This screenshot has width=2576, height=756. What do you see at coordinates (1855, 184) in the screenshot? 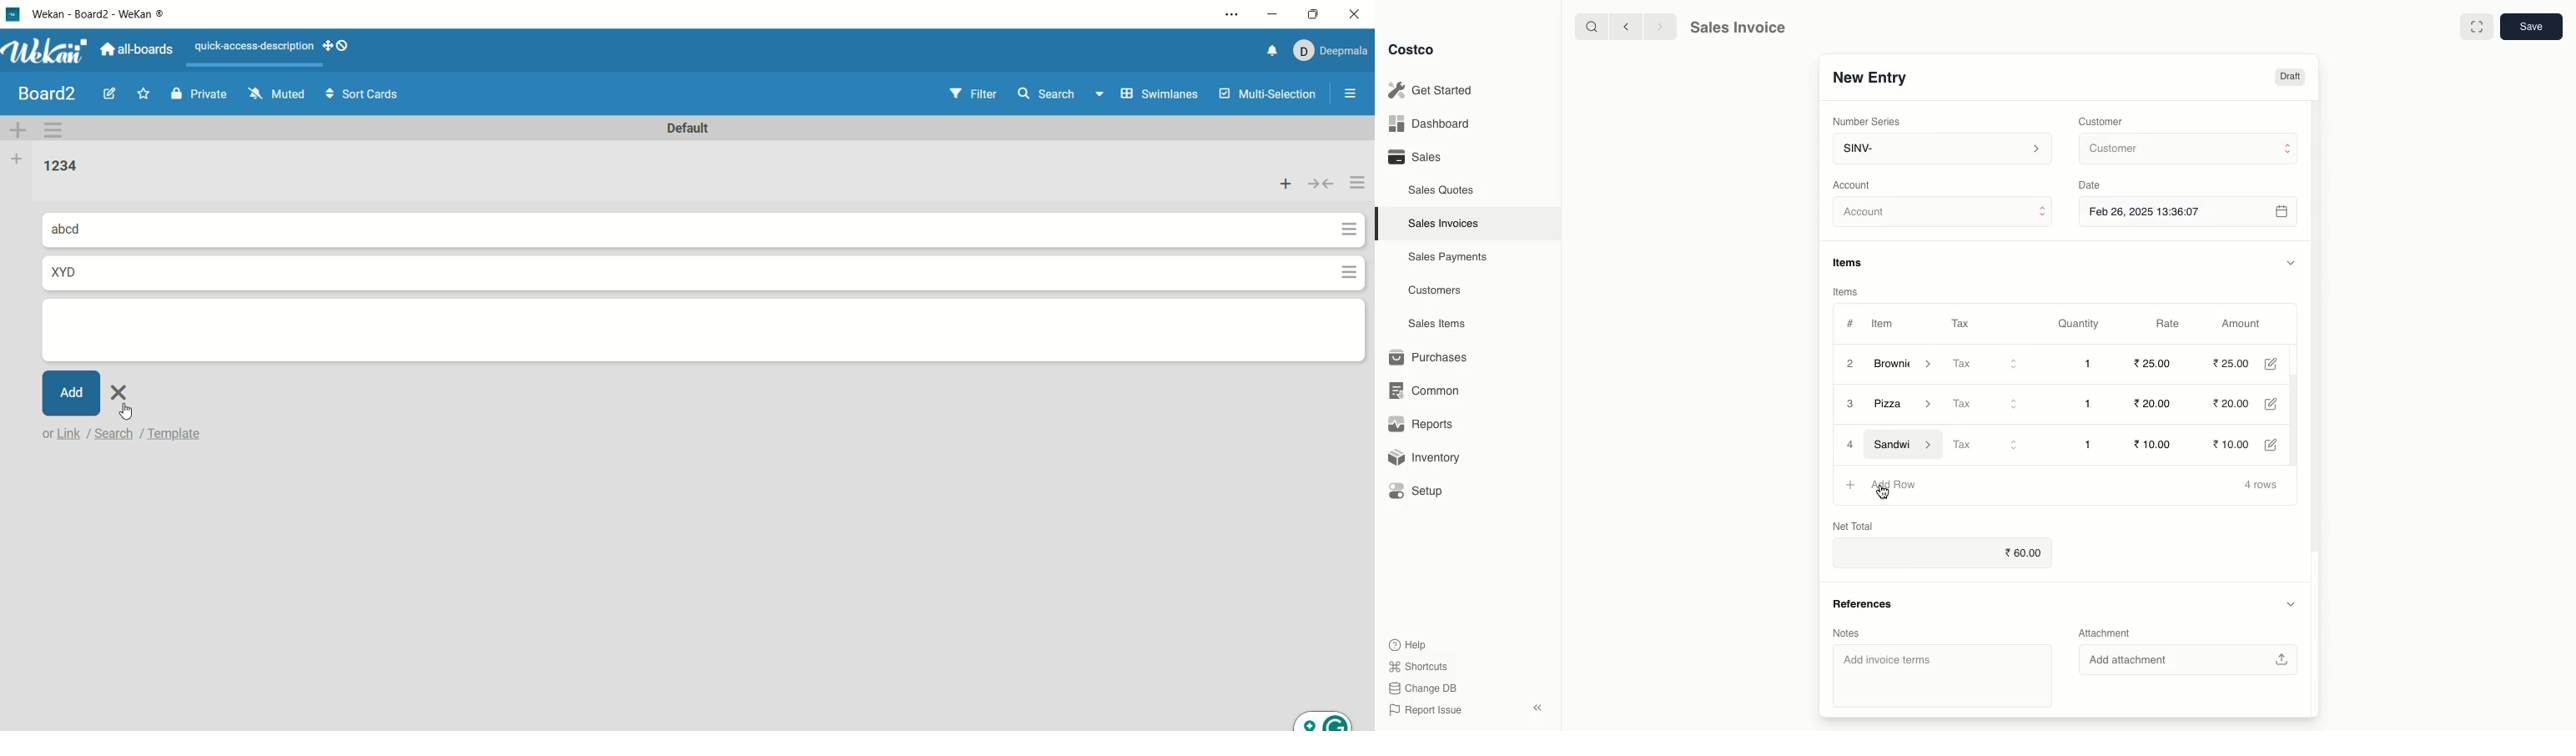
I see `‘Account` at bounding box center [1855, 184].